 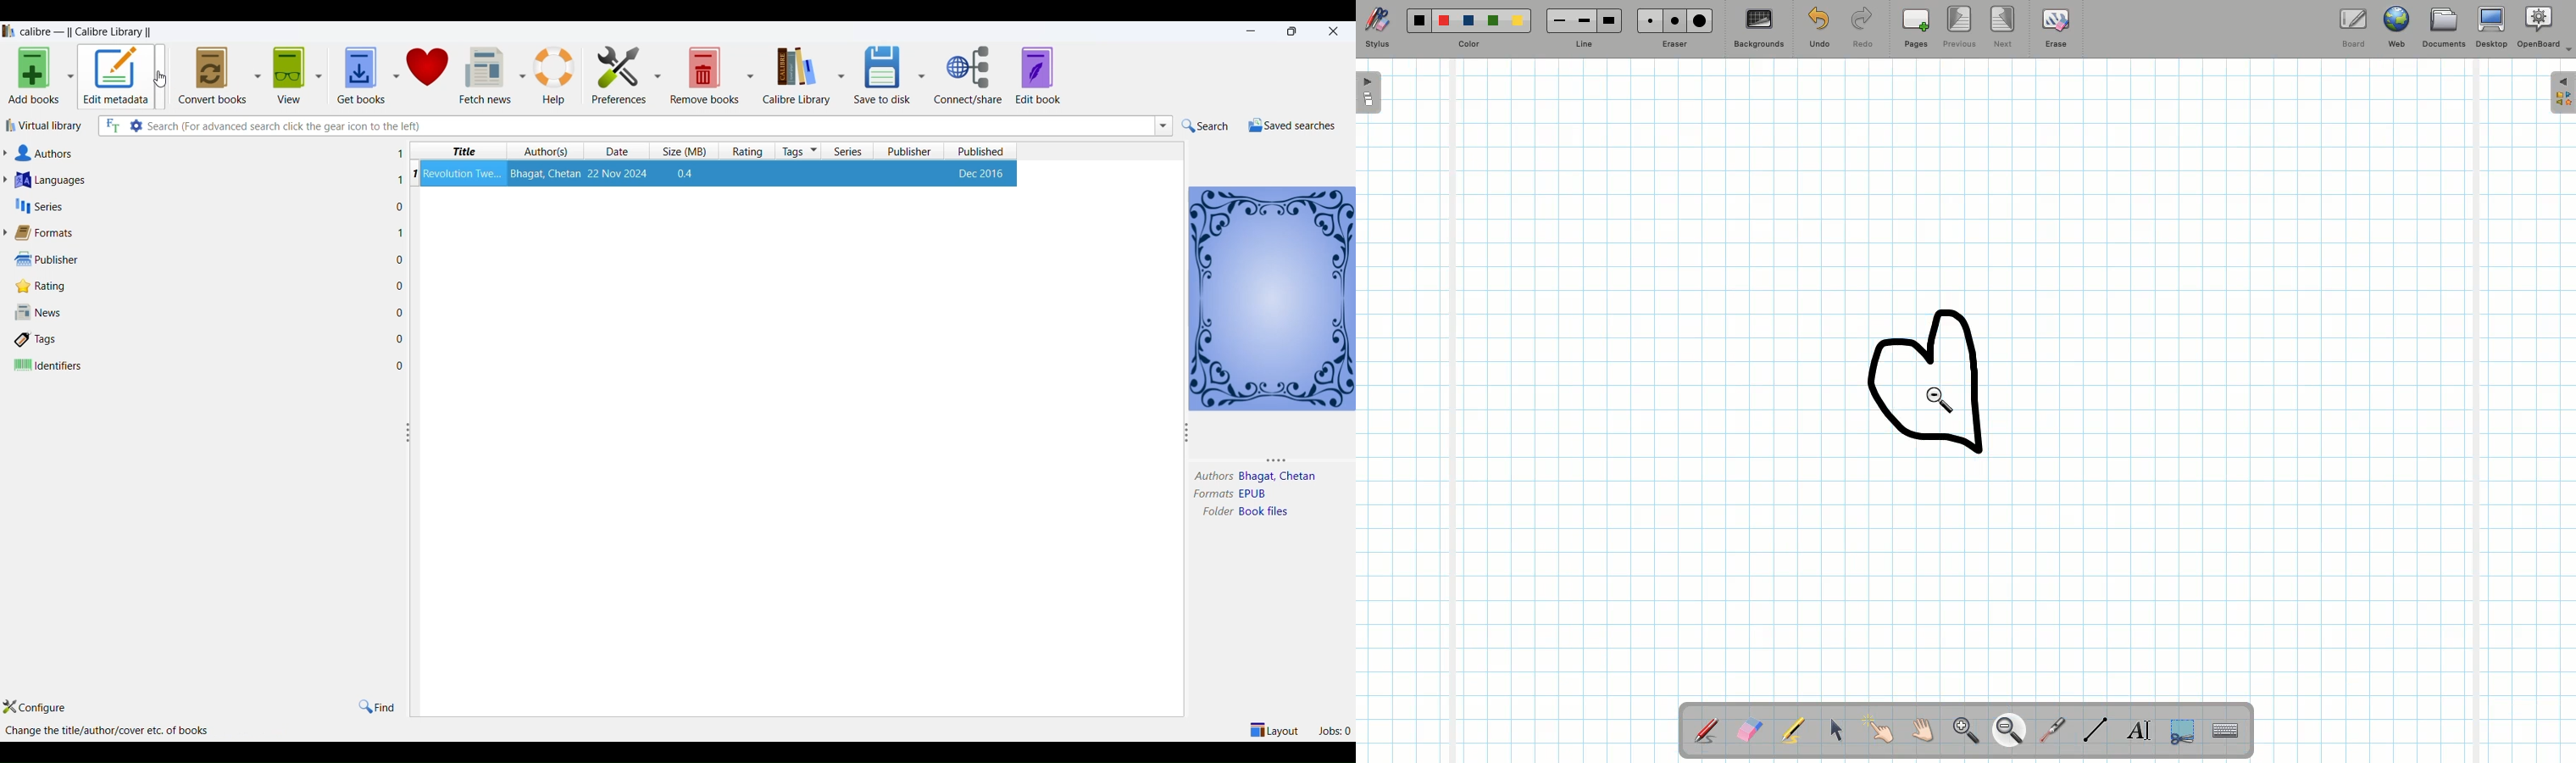 I want to click on book details window view icon, so click(x=1272, y=297).